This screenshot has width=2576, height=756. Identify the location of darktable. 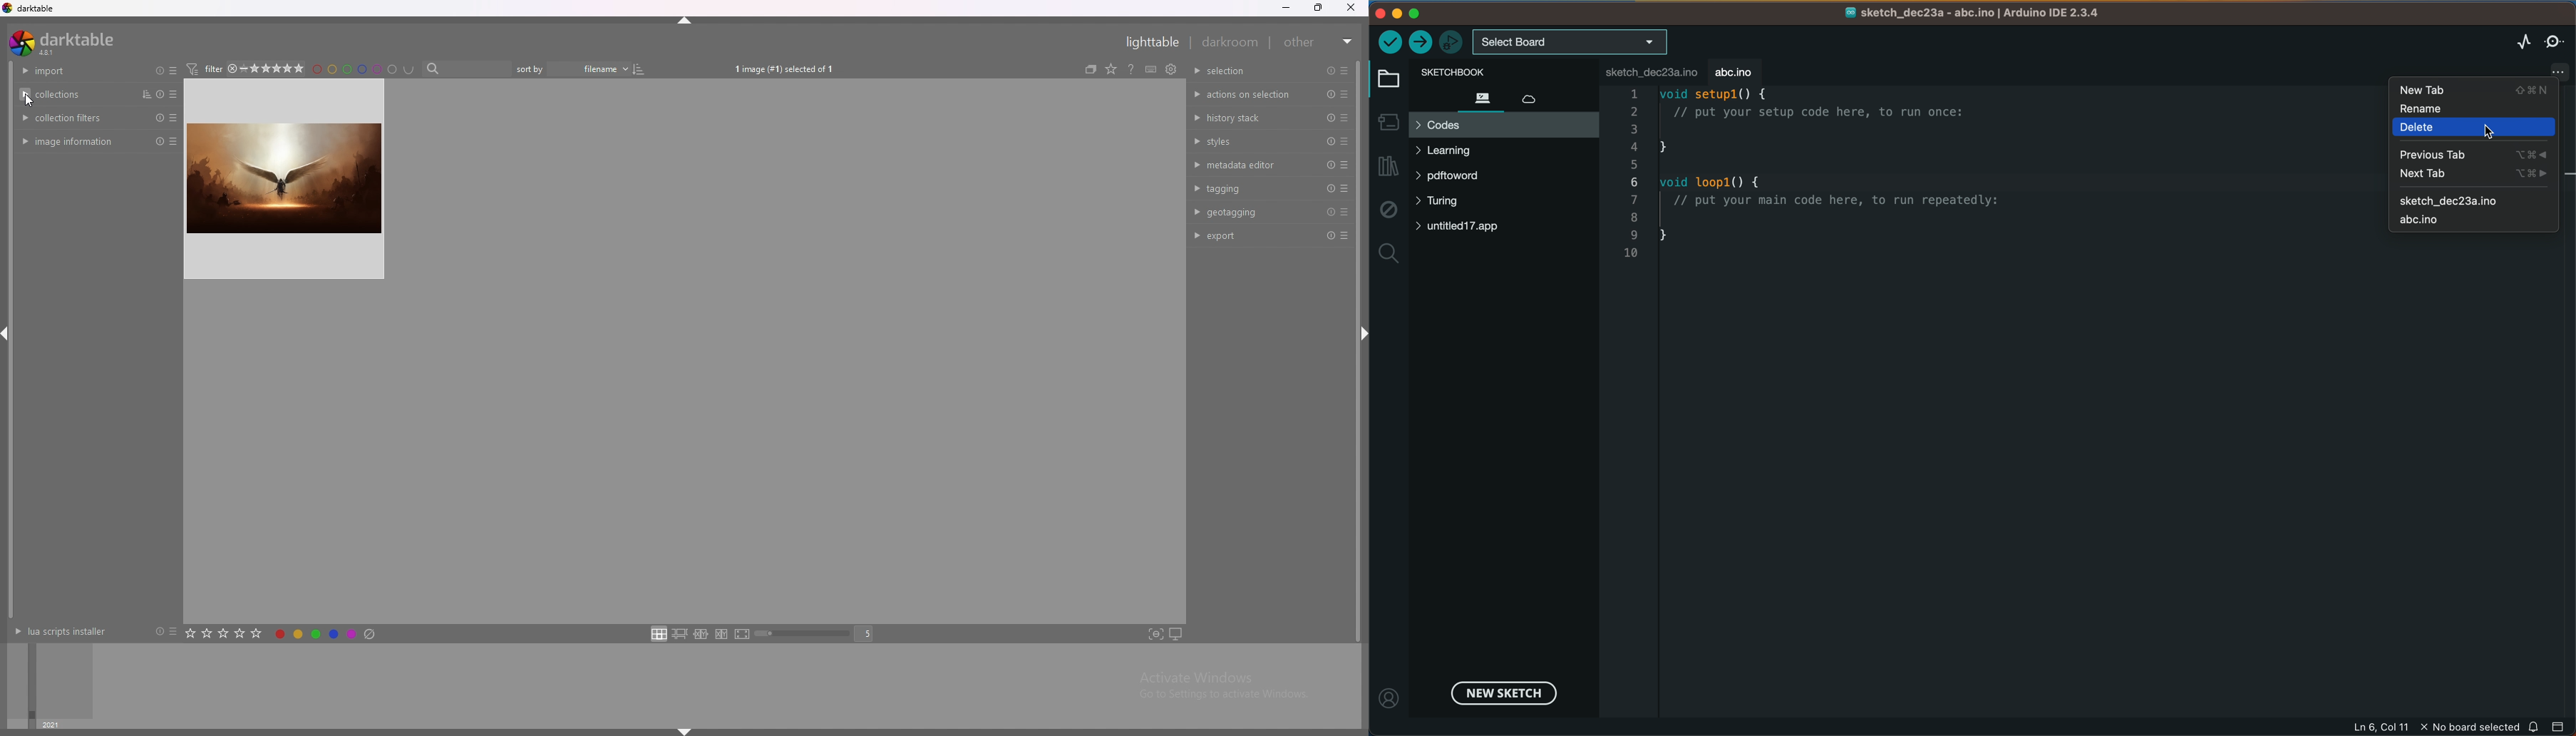
(65, 43).